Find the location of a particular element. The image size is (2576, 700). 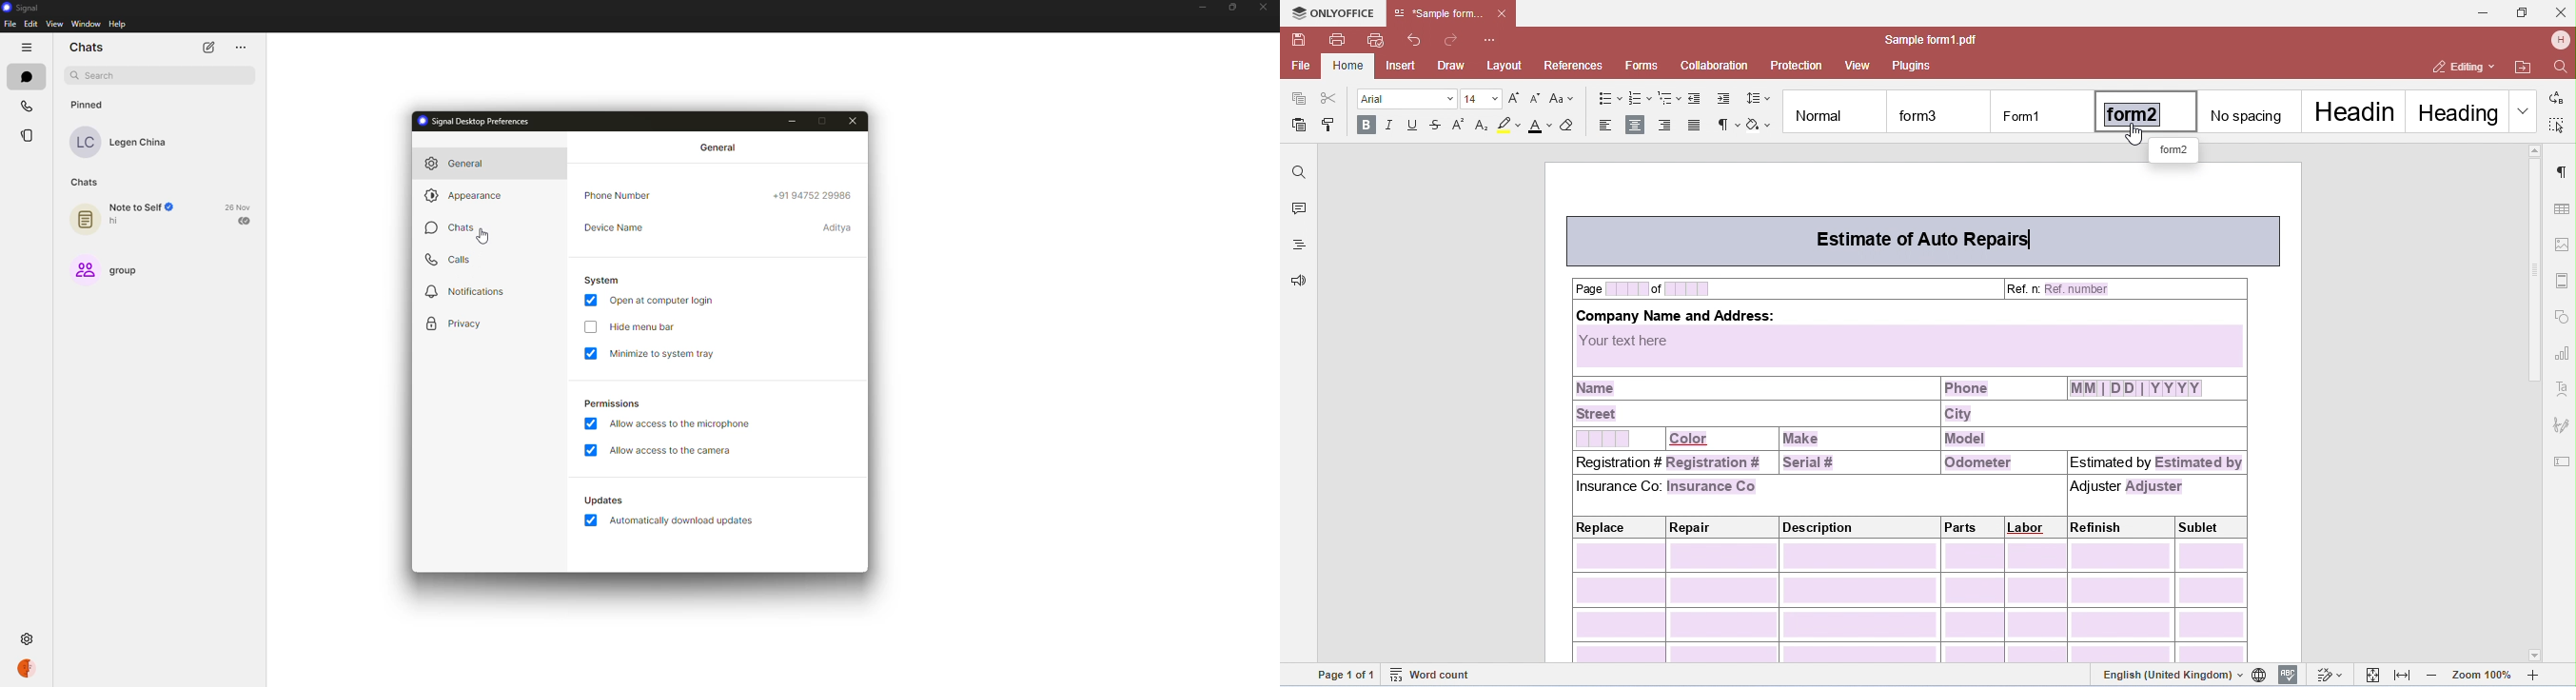

sent is located at coordinates (246, 220).